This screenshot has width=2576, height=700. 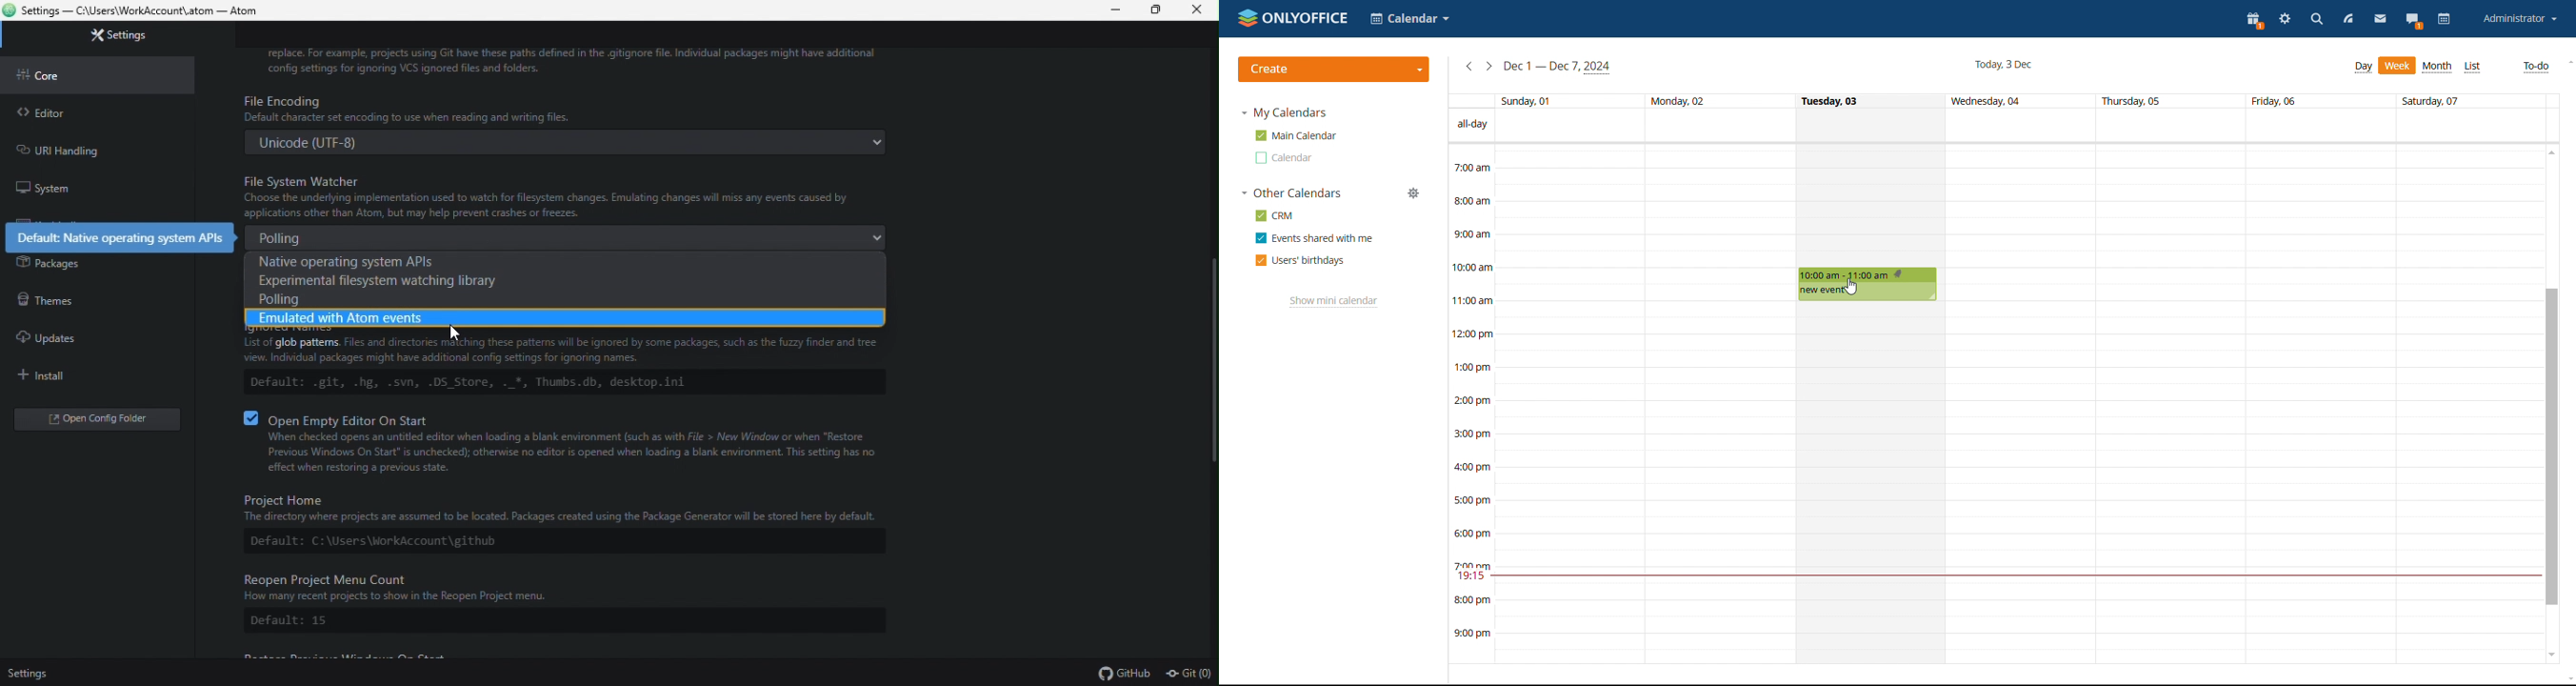 What do you see at coordinates (26, 674) in the screenshot?
I see `setings` at bounding box center [26, 674].